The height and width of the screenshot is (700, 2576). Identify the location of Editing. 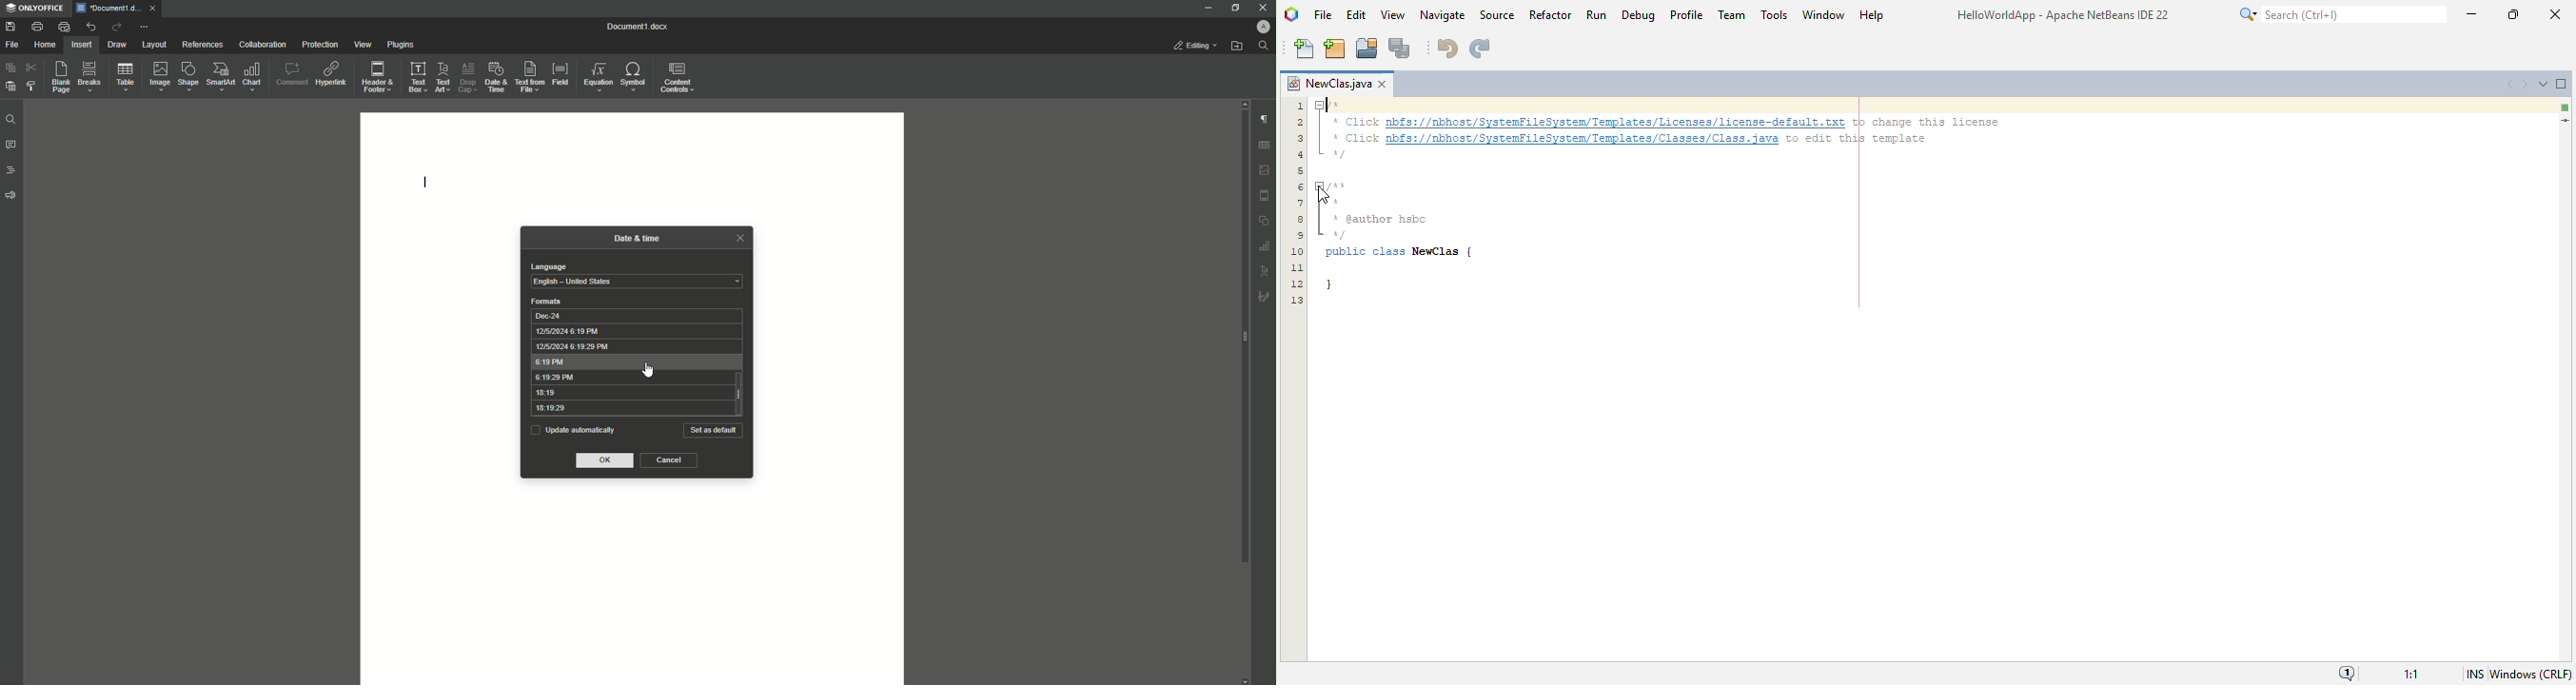
(1196, 45).